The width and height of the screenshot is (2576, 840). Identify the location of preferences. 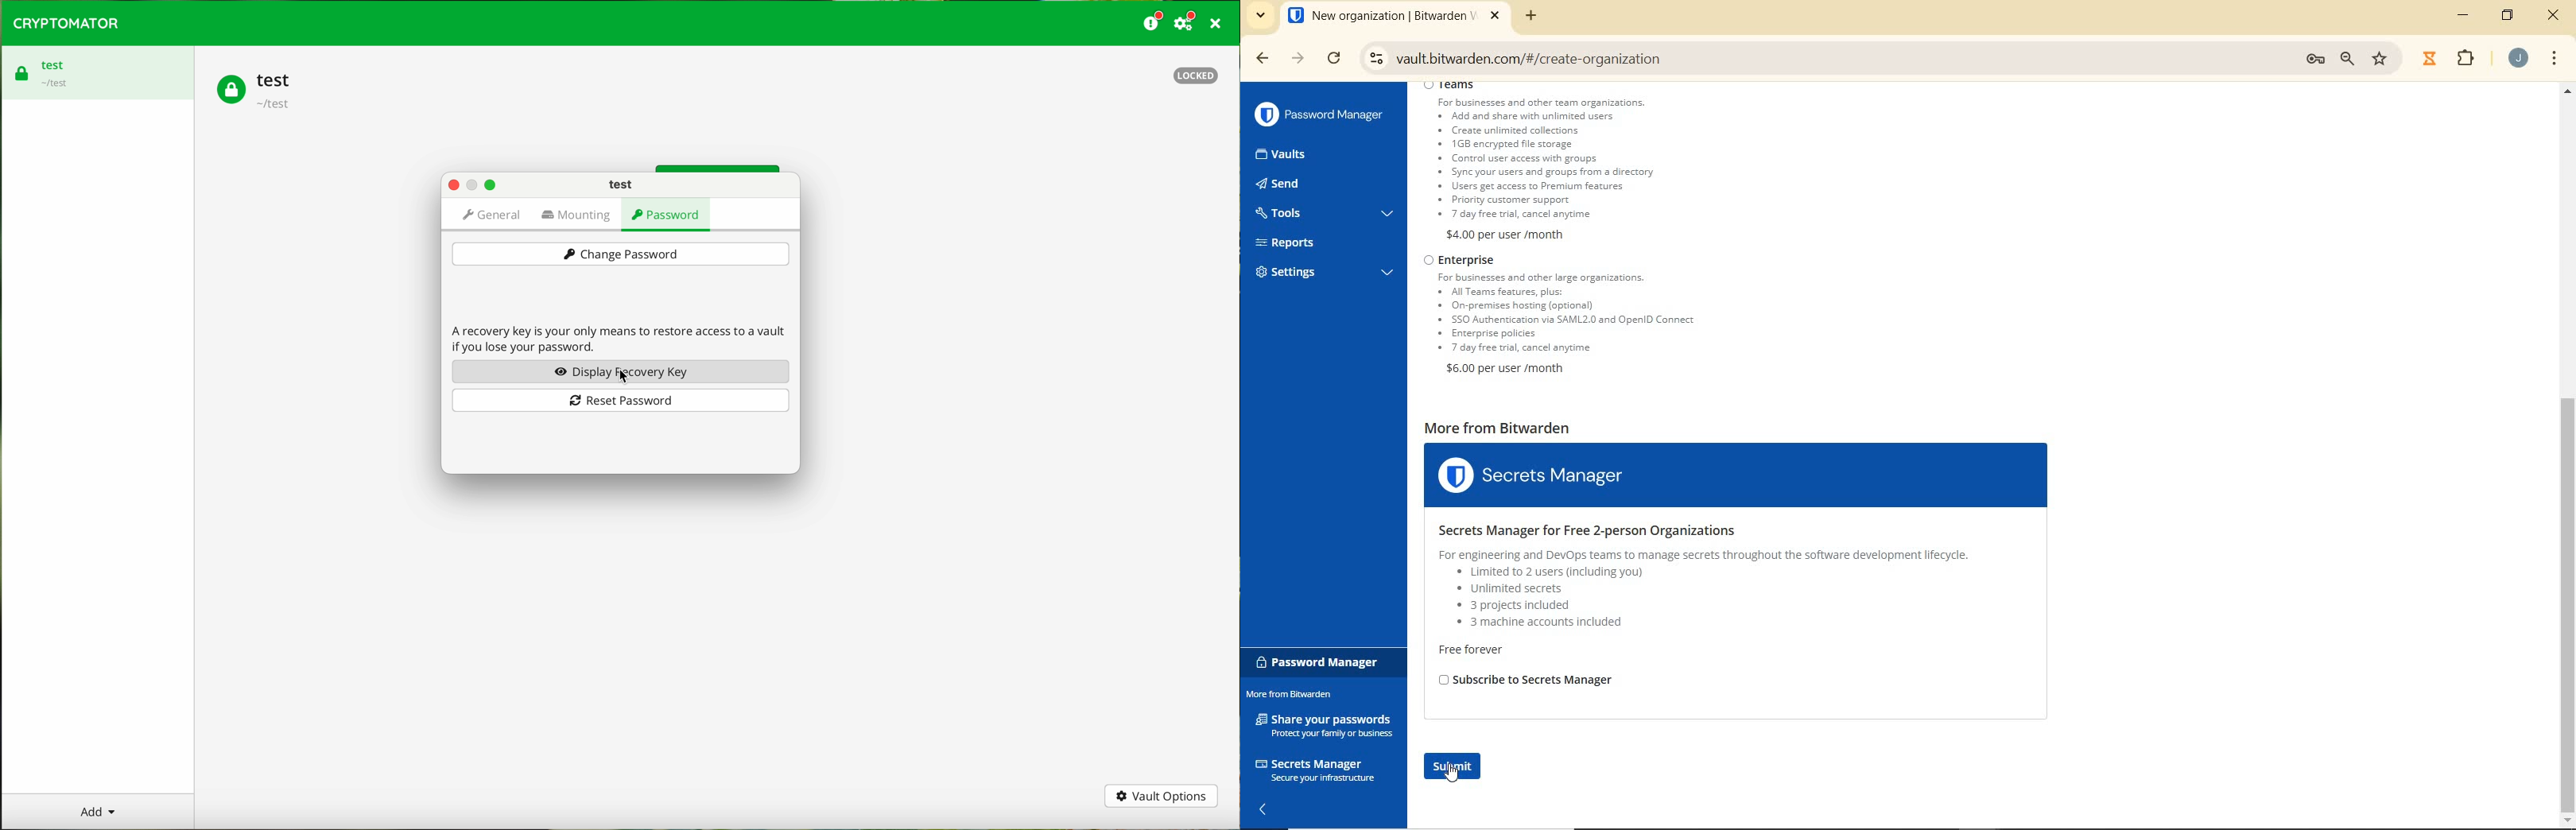
(2314, 59).